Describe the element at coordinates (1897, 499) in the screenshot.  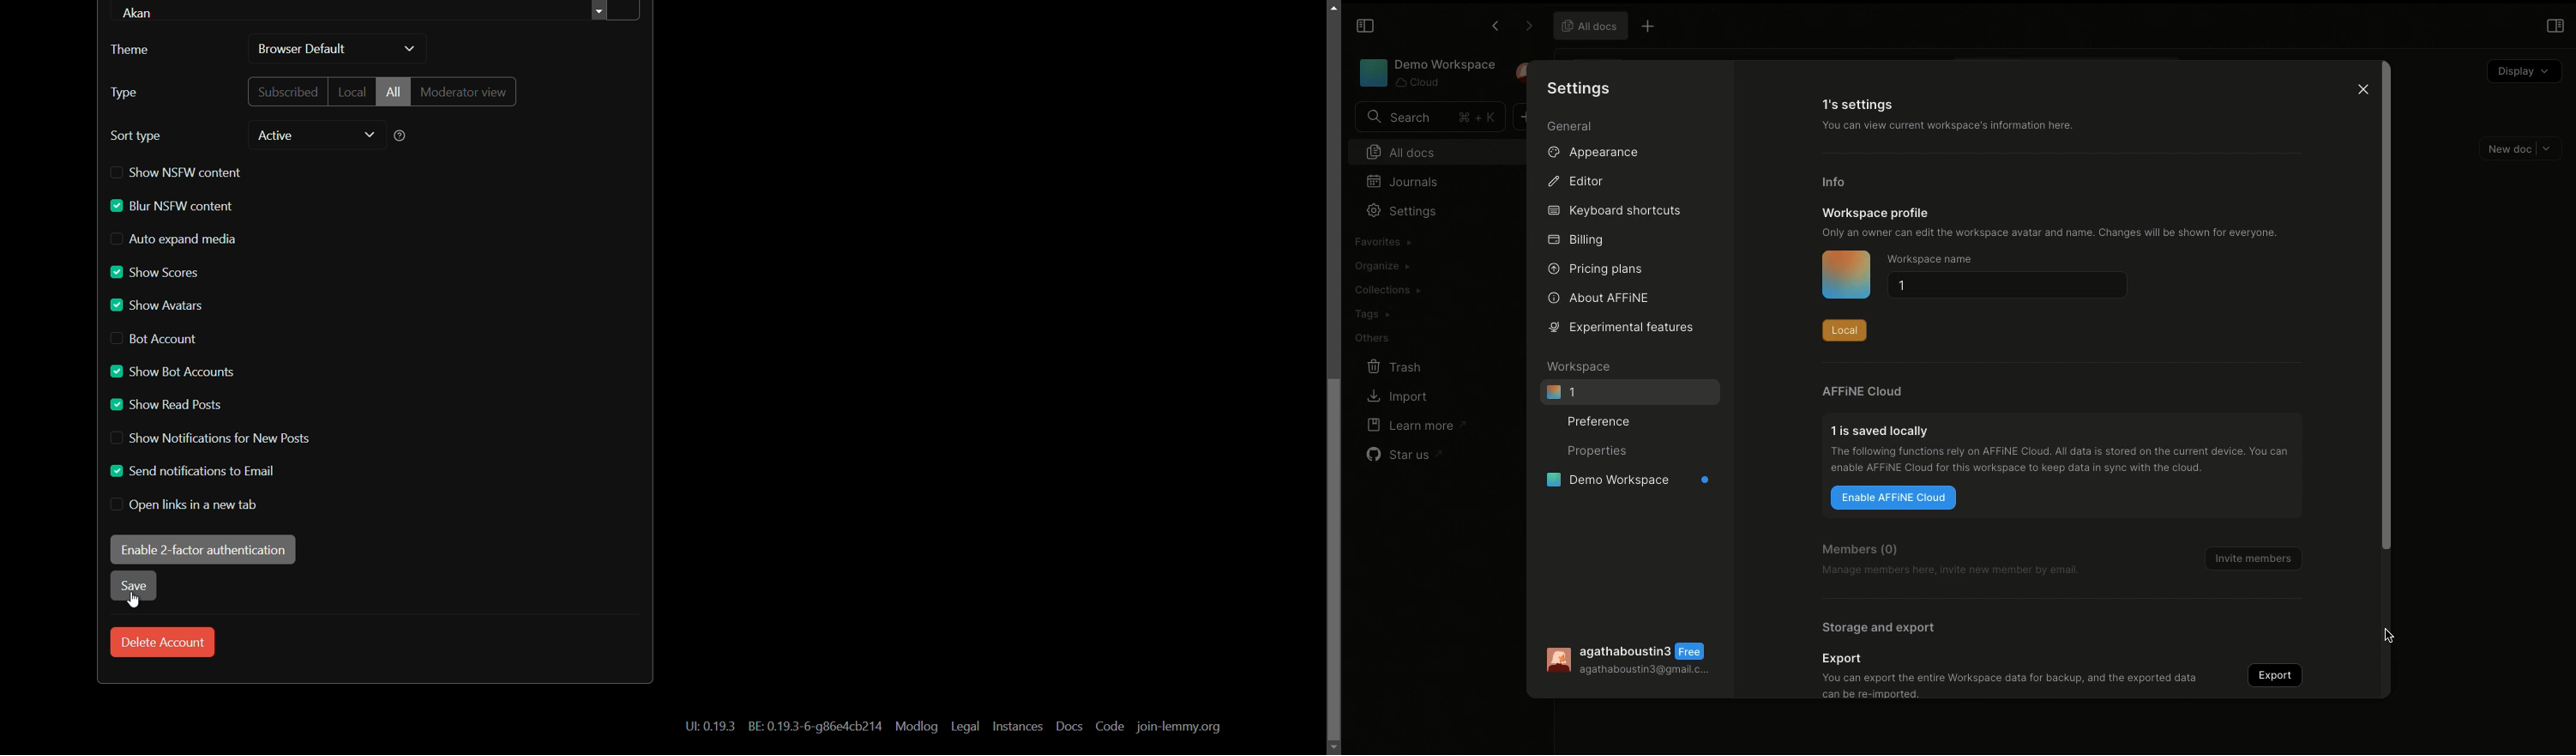
I see `Enable AFFINE cloud` at that location.